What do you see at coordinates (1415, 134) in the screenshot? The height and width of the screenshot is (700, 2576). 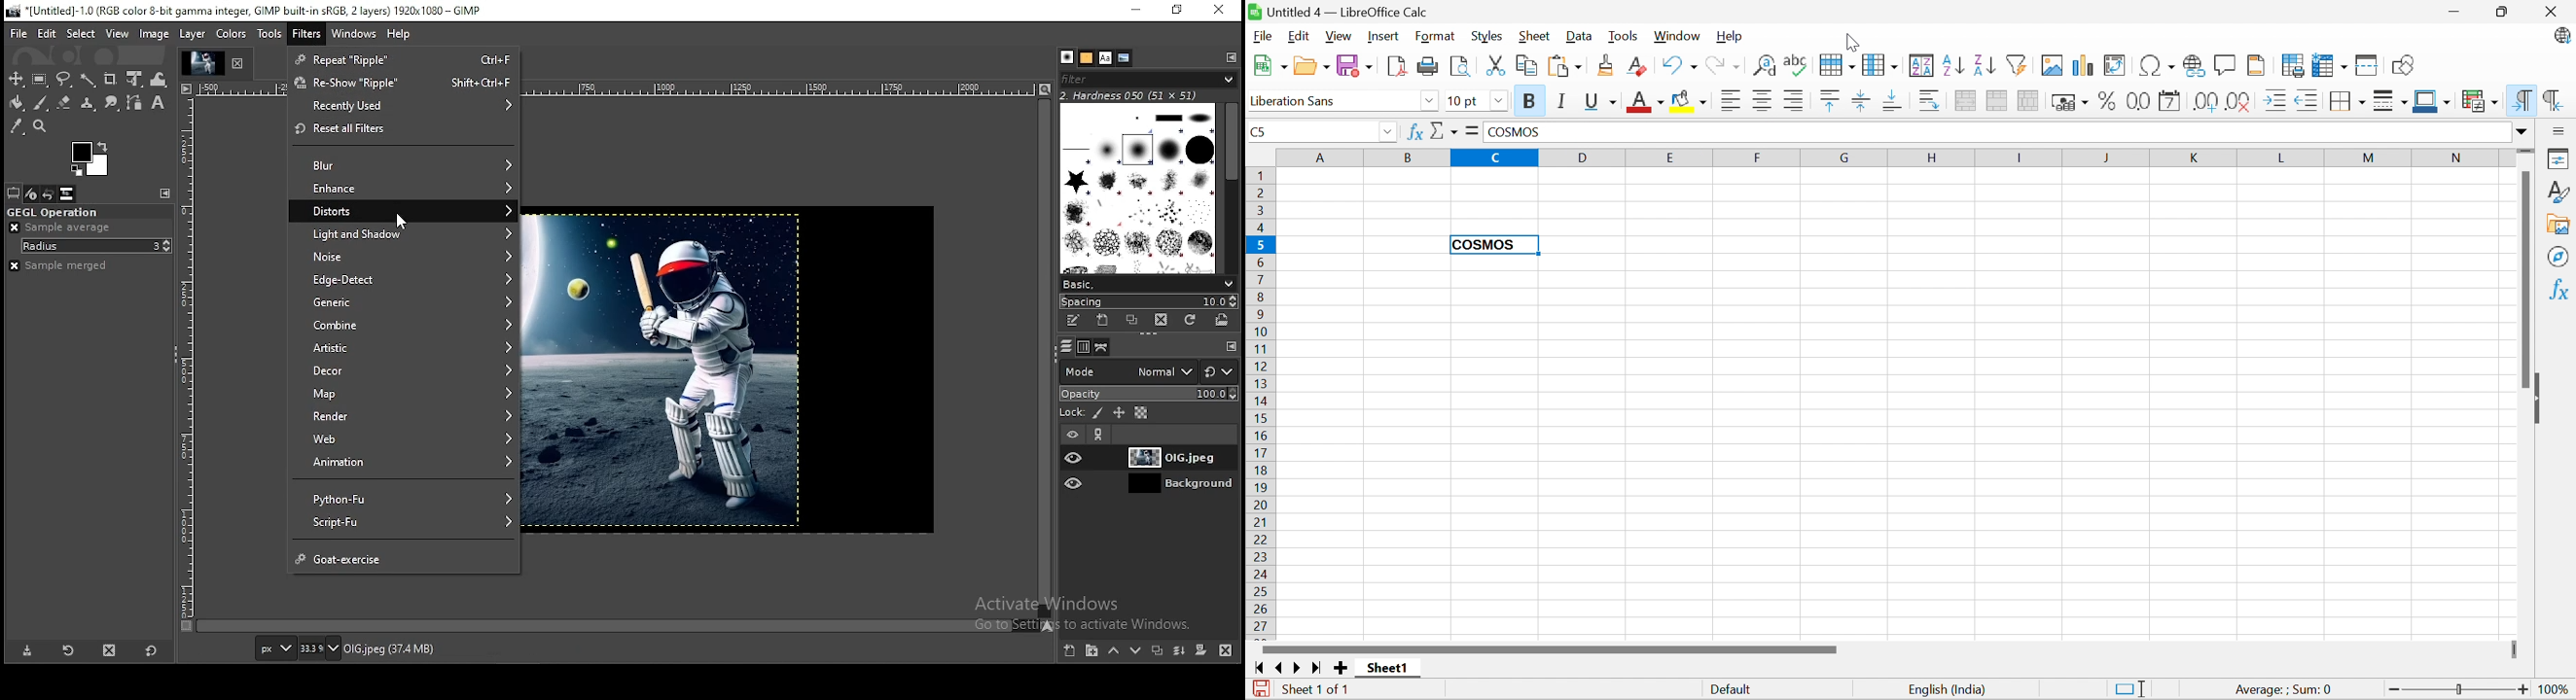 I see `Function Wizard` at bounding box center [1415, 134].